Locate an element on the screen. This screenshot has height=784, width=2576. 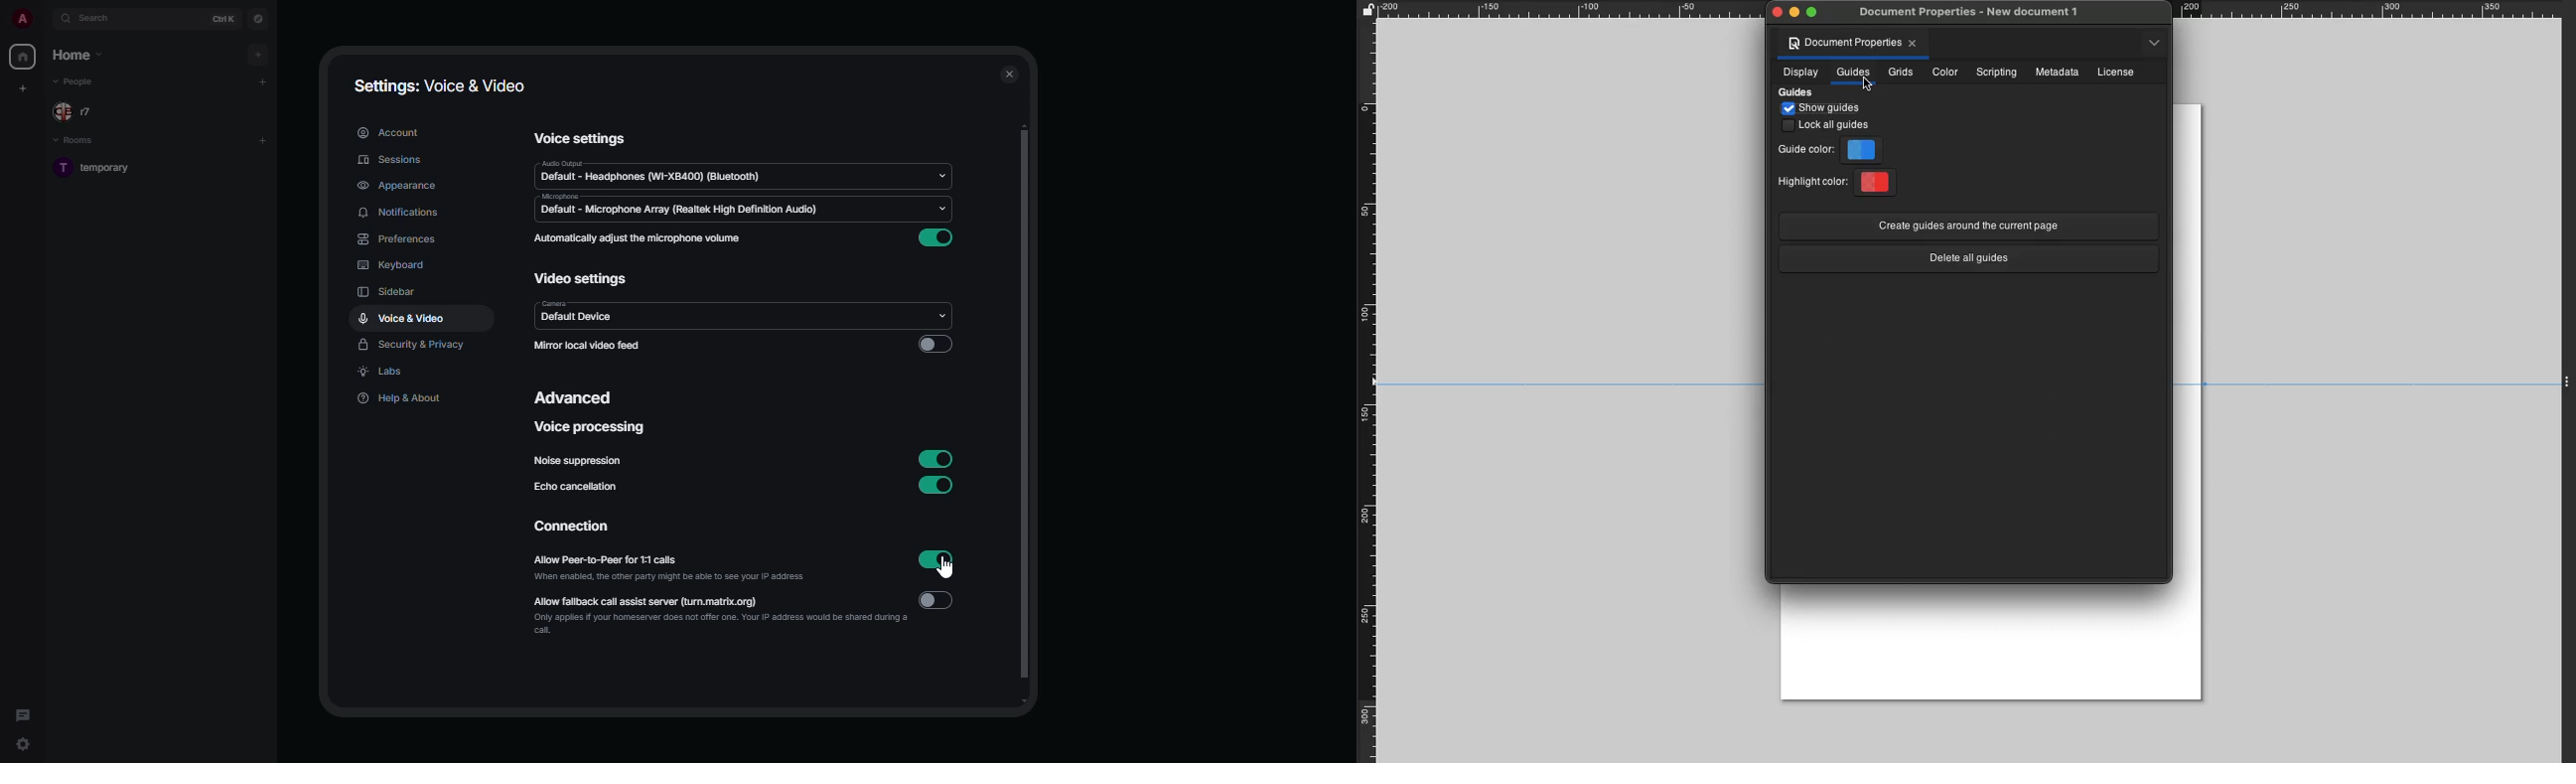
add is located at coordinates (262, 139).